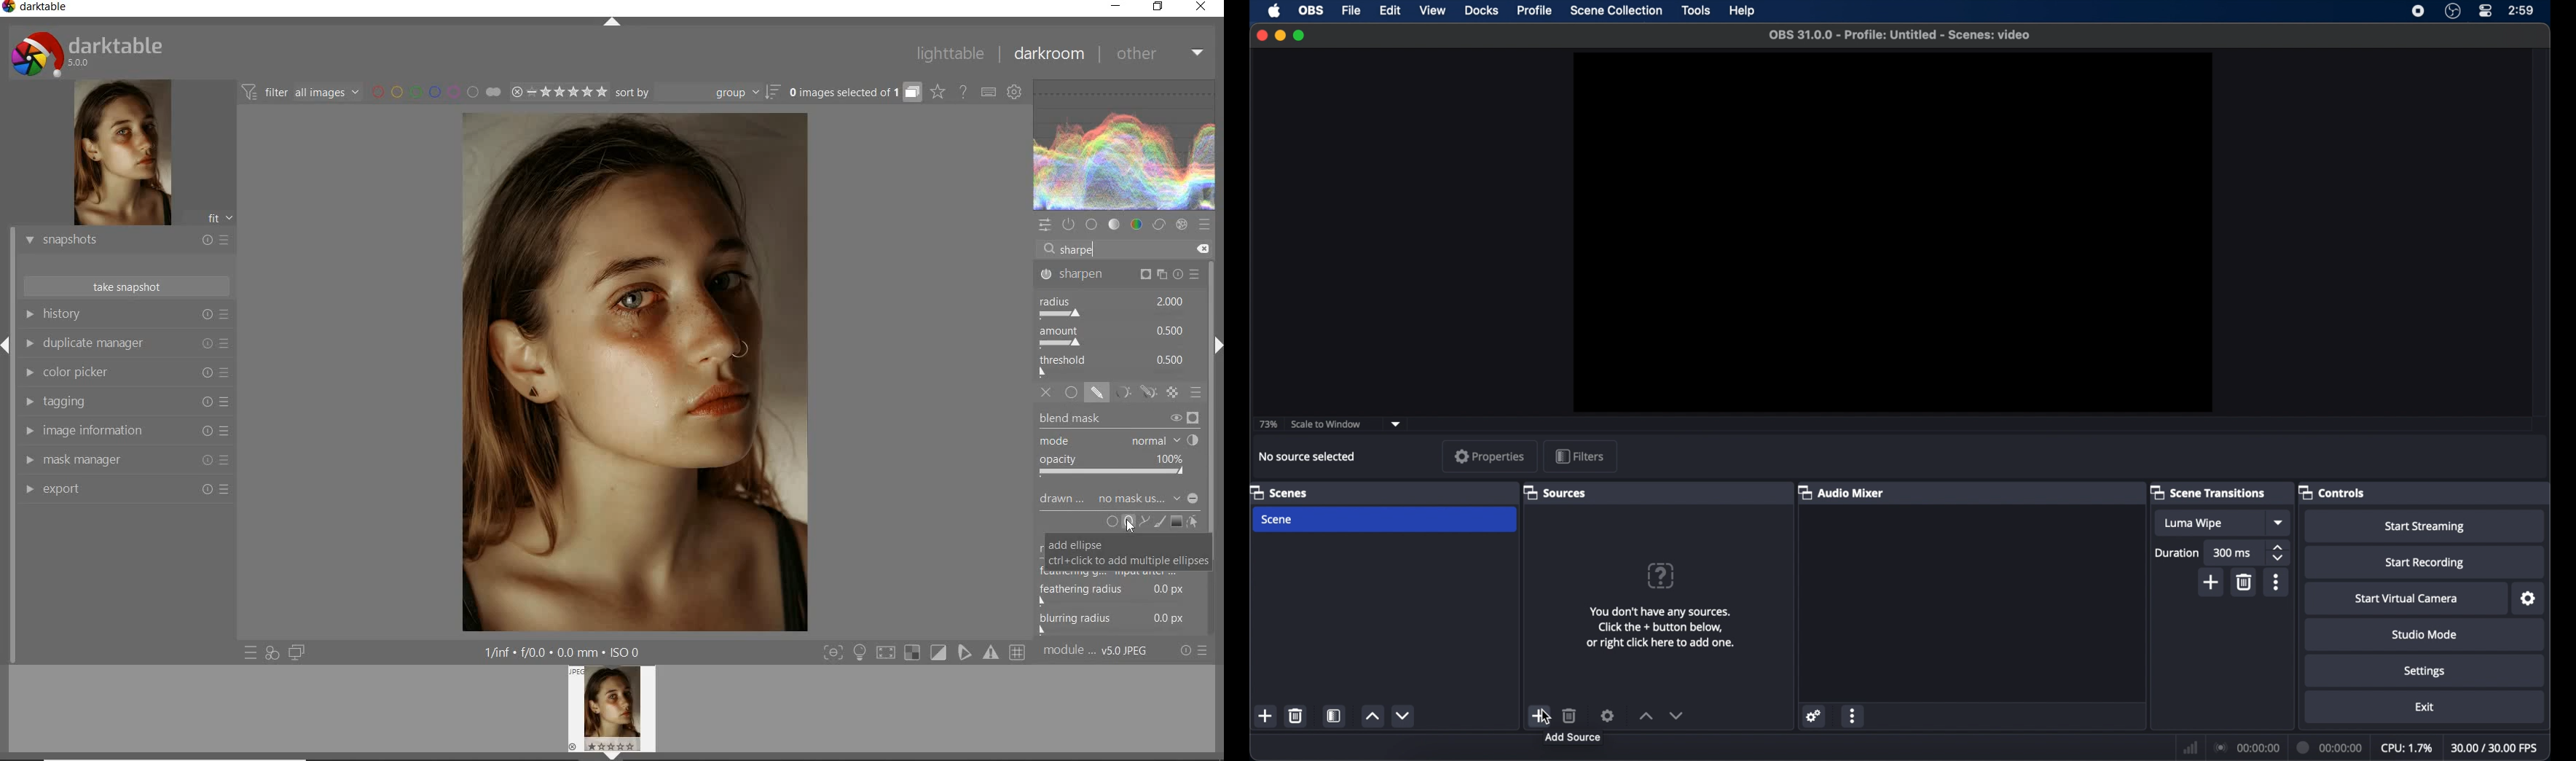 Image resolution: width=2576 pixels, height=784 pixels. What do you see at coordinates (631, 371) in the screenshot?
I see `selected image` at bounding box center [631, 371].